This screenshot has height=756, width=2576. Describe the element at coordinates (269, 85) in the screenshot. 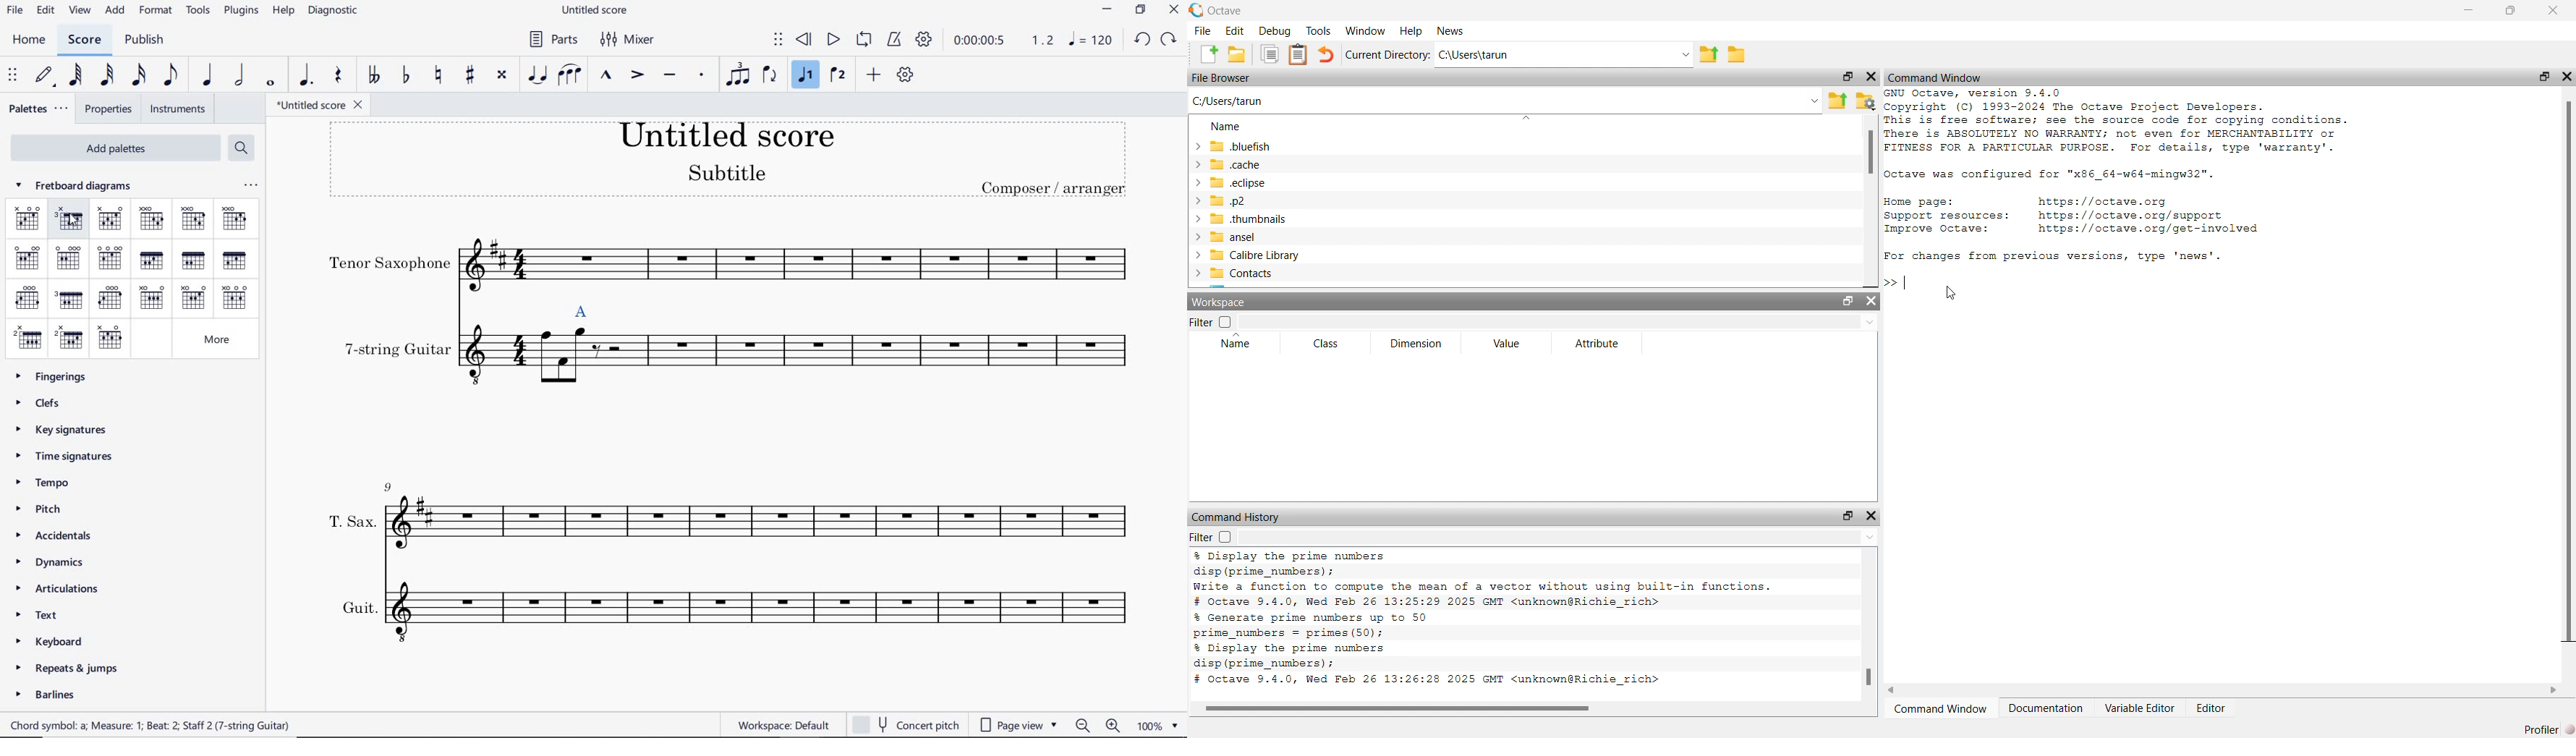

I see `WHOLE NOTE` at that location.